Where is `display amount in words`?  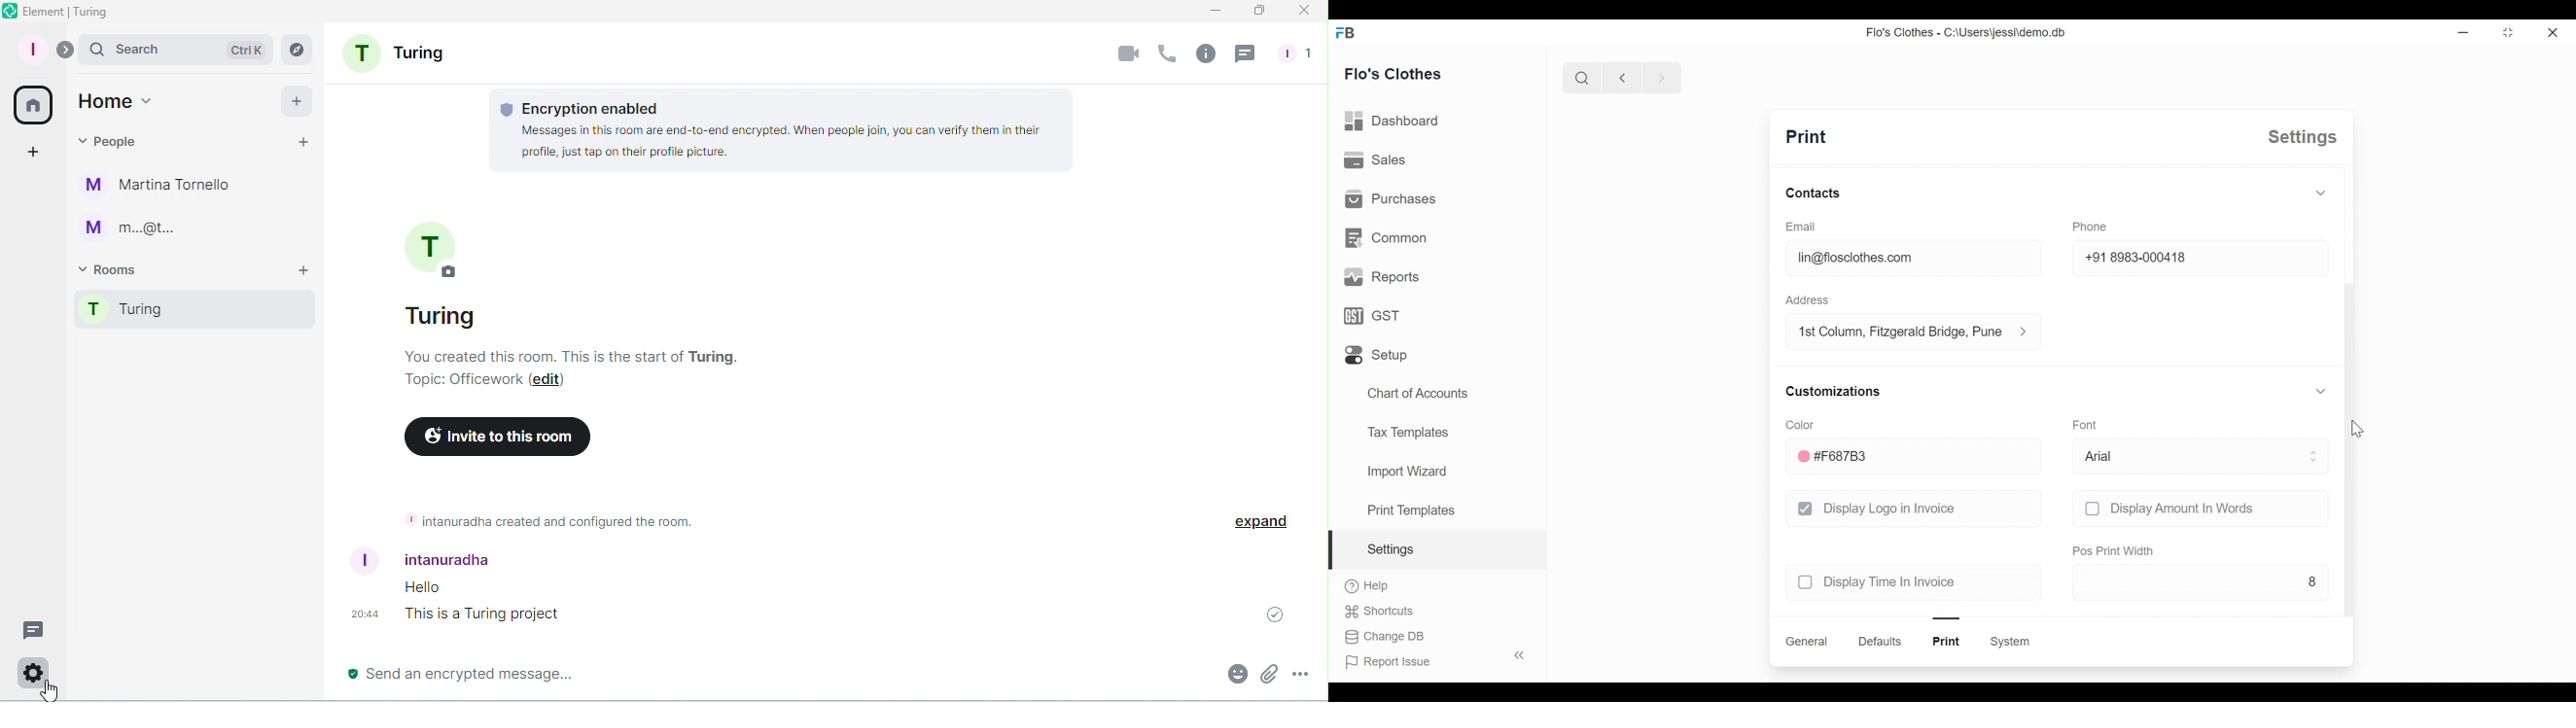
display amount in words is located at coordinates (2184, 508).